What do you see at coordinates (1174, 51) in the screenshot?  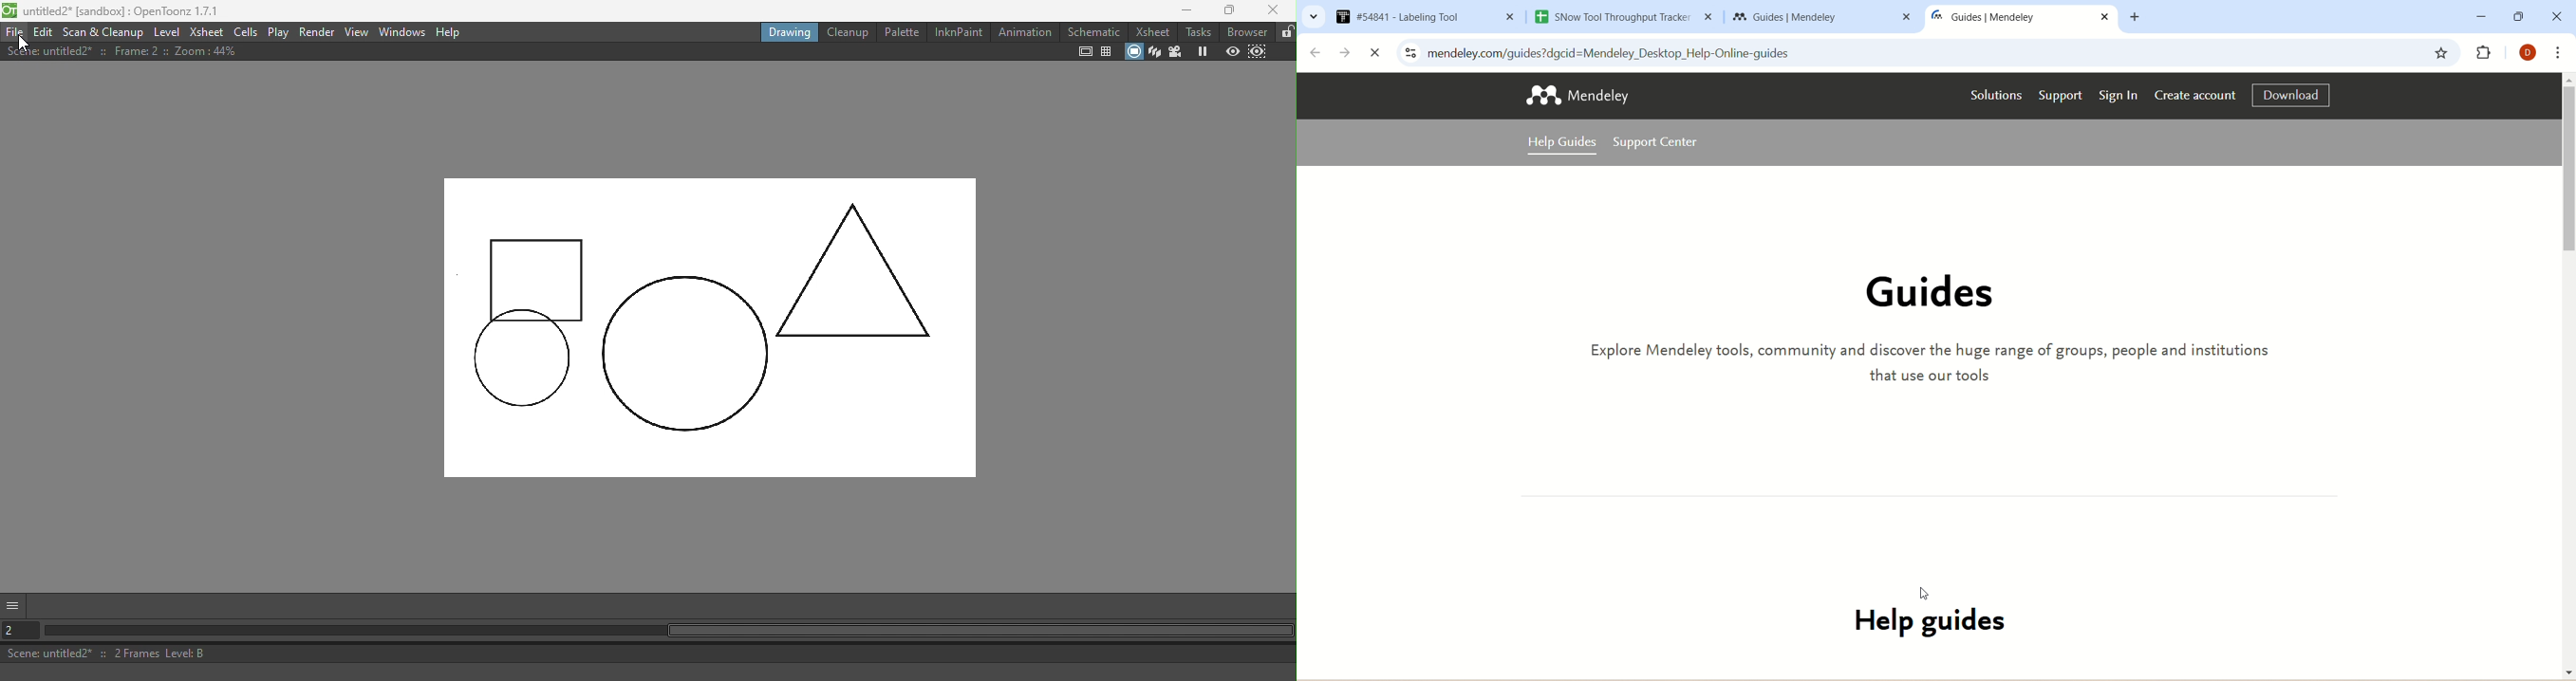 I see `Camera view` at bounding box center [1174, 51].